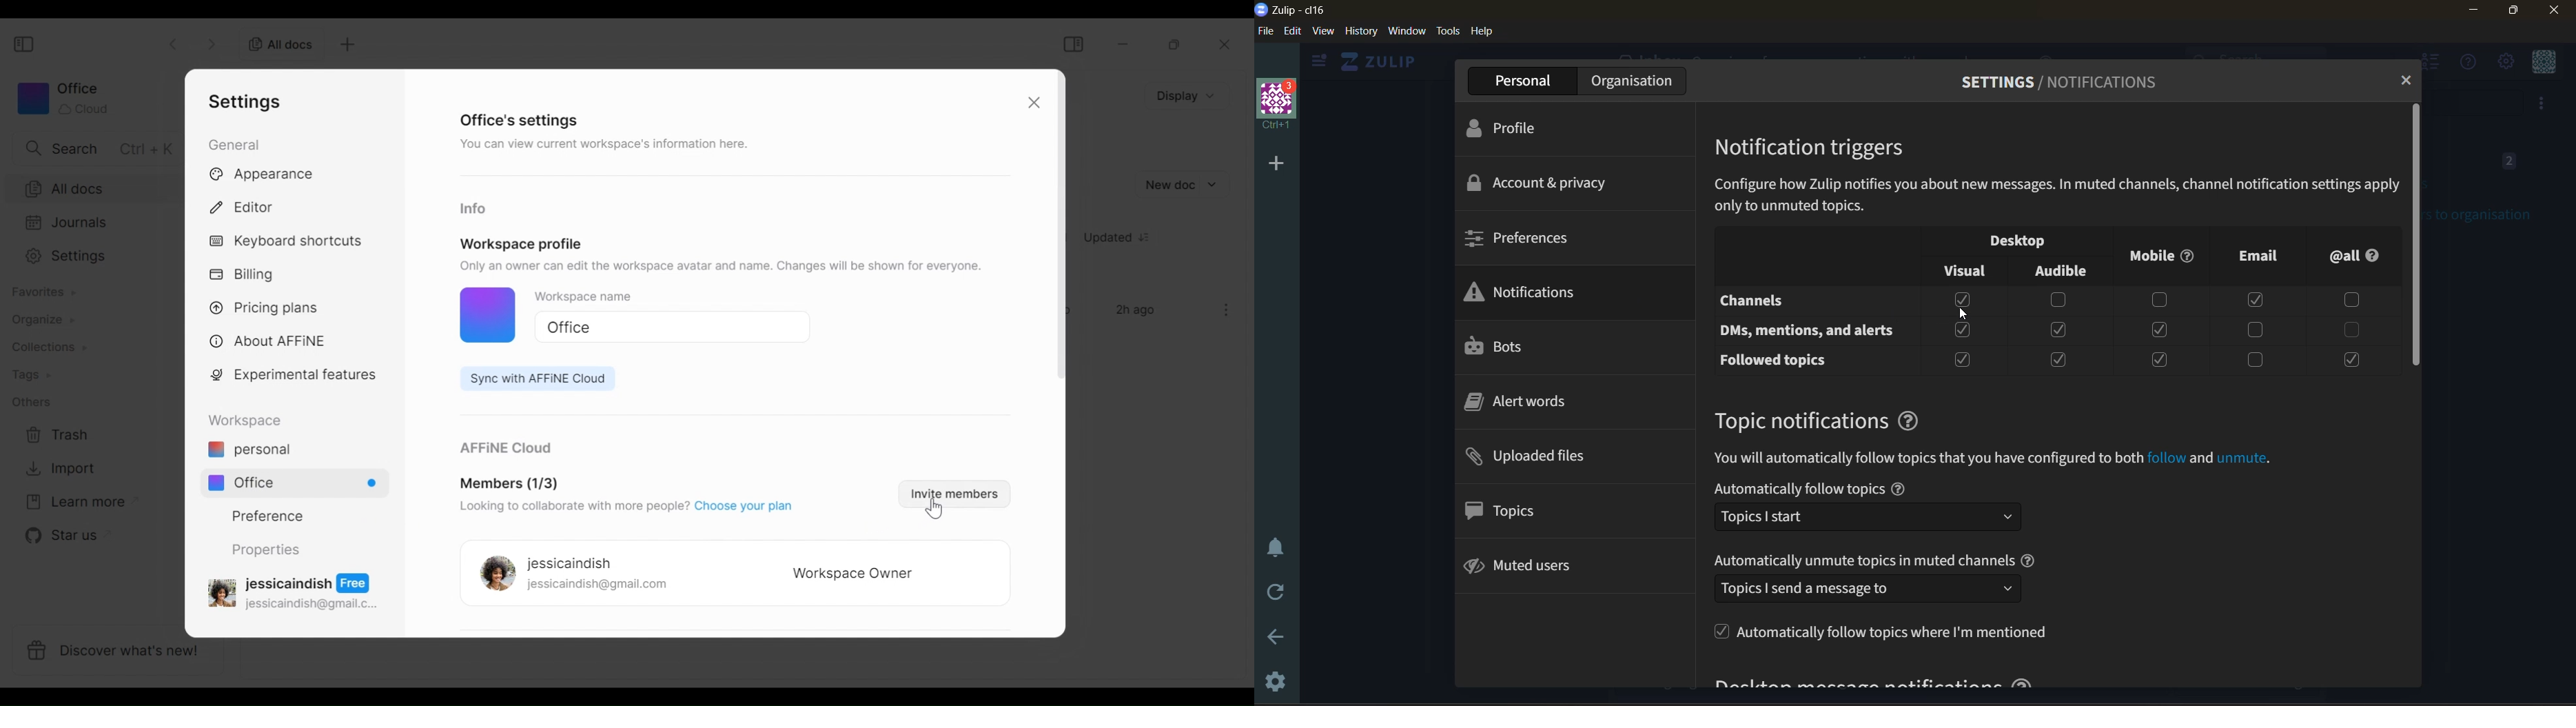  What do you see at coordinates (1524, 403) in the screenshot?
I see `alert words` at bounding box center [1524, 403].